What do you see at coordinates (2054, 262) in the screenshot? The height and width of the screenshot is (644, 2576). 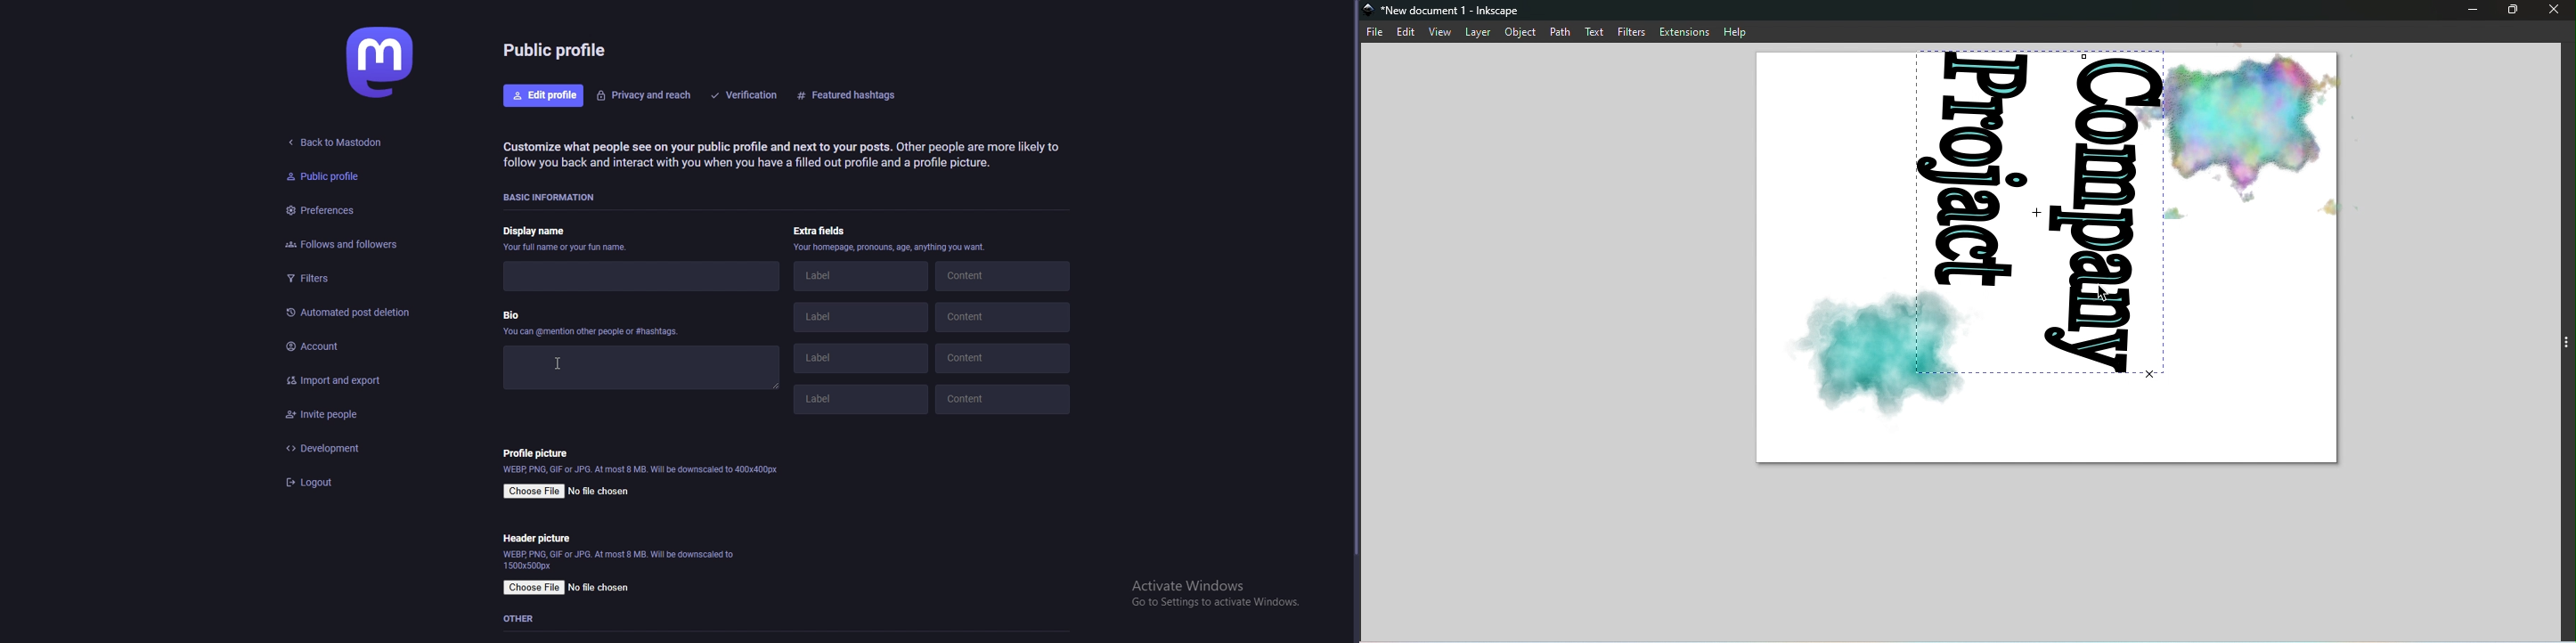 I see `Canvas` at bounding box center [2054, 262].